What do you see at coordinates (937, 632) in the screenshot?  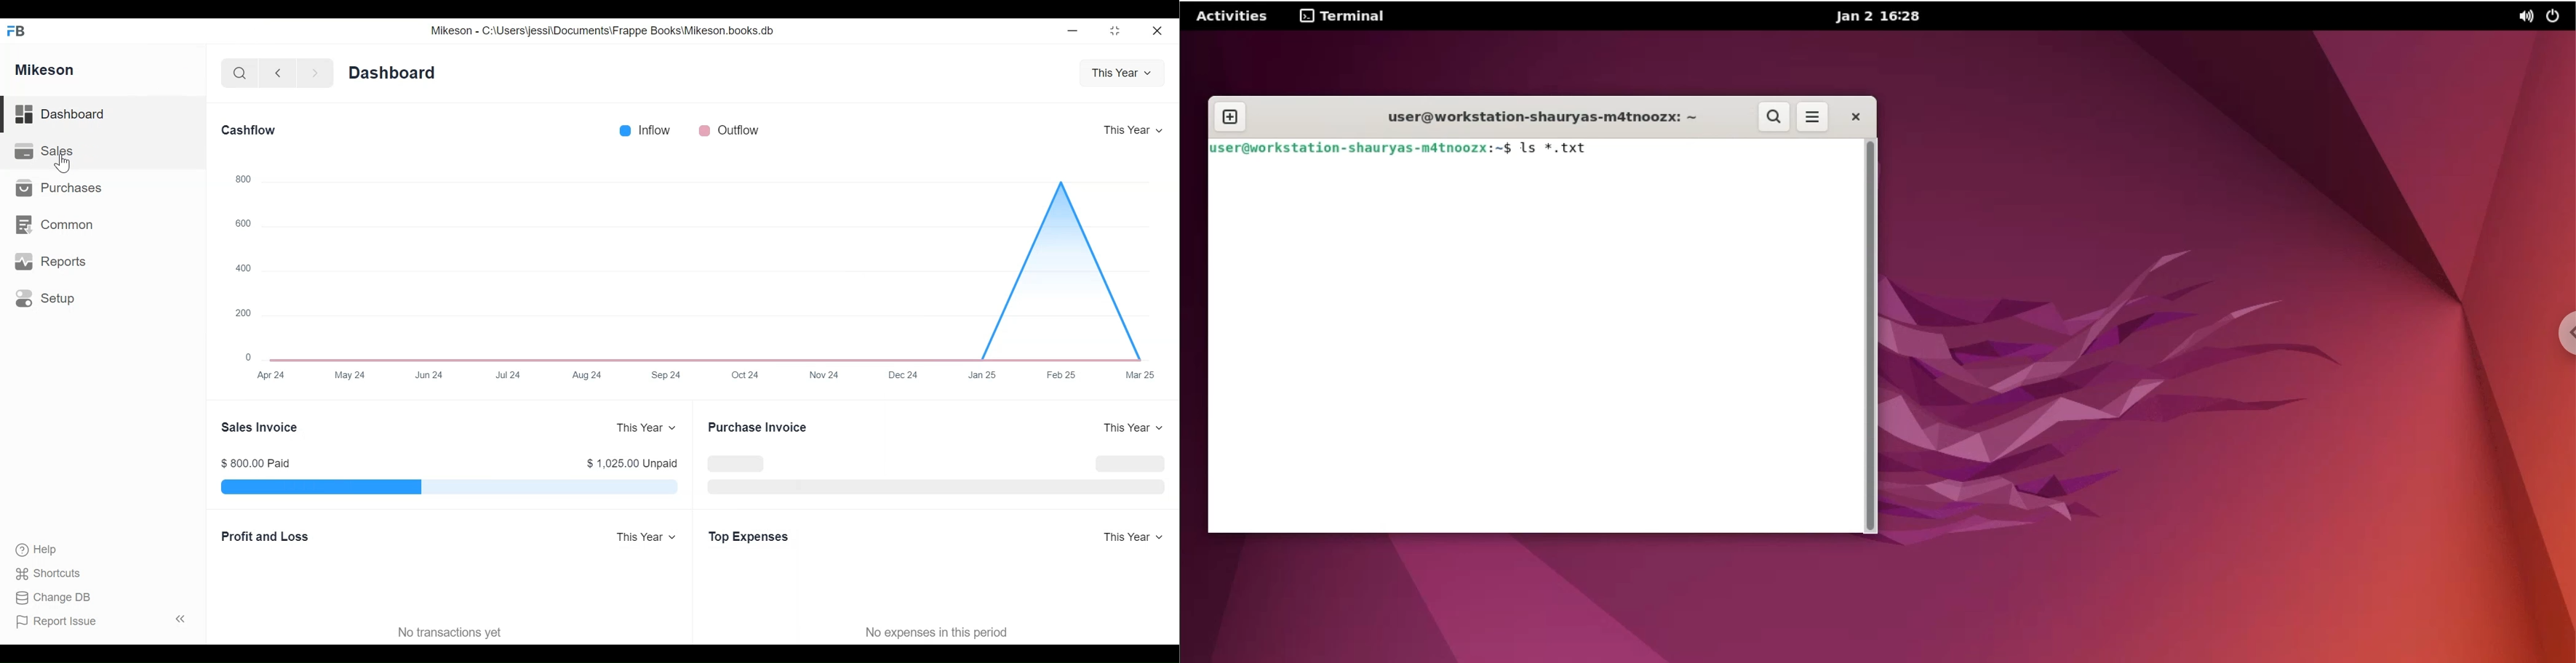 I see `No expenses in this period` at bounding box center [937, 632].